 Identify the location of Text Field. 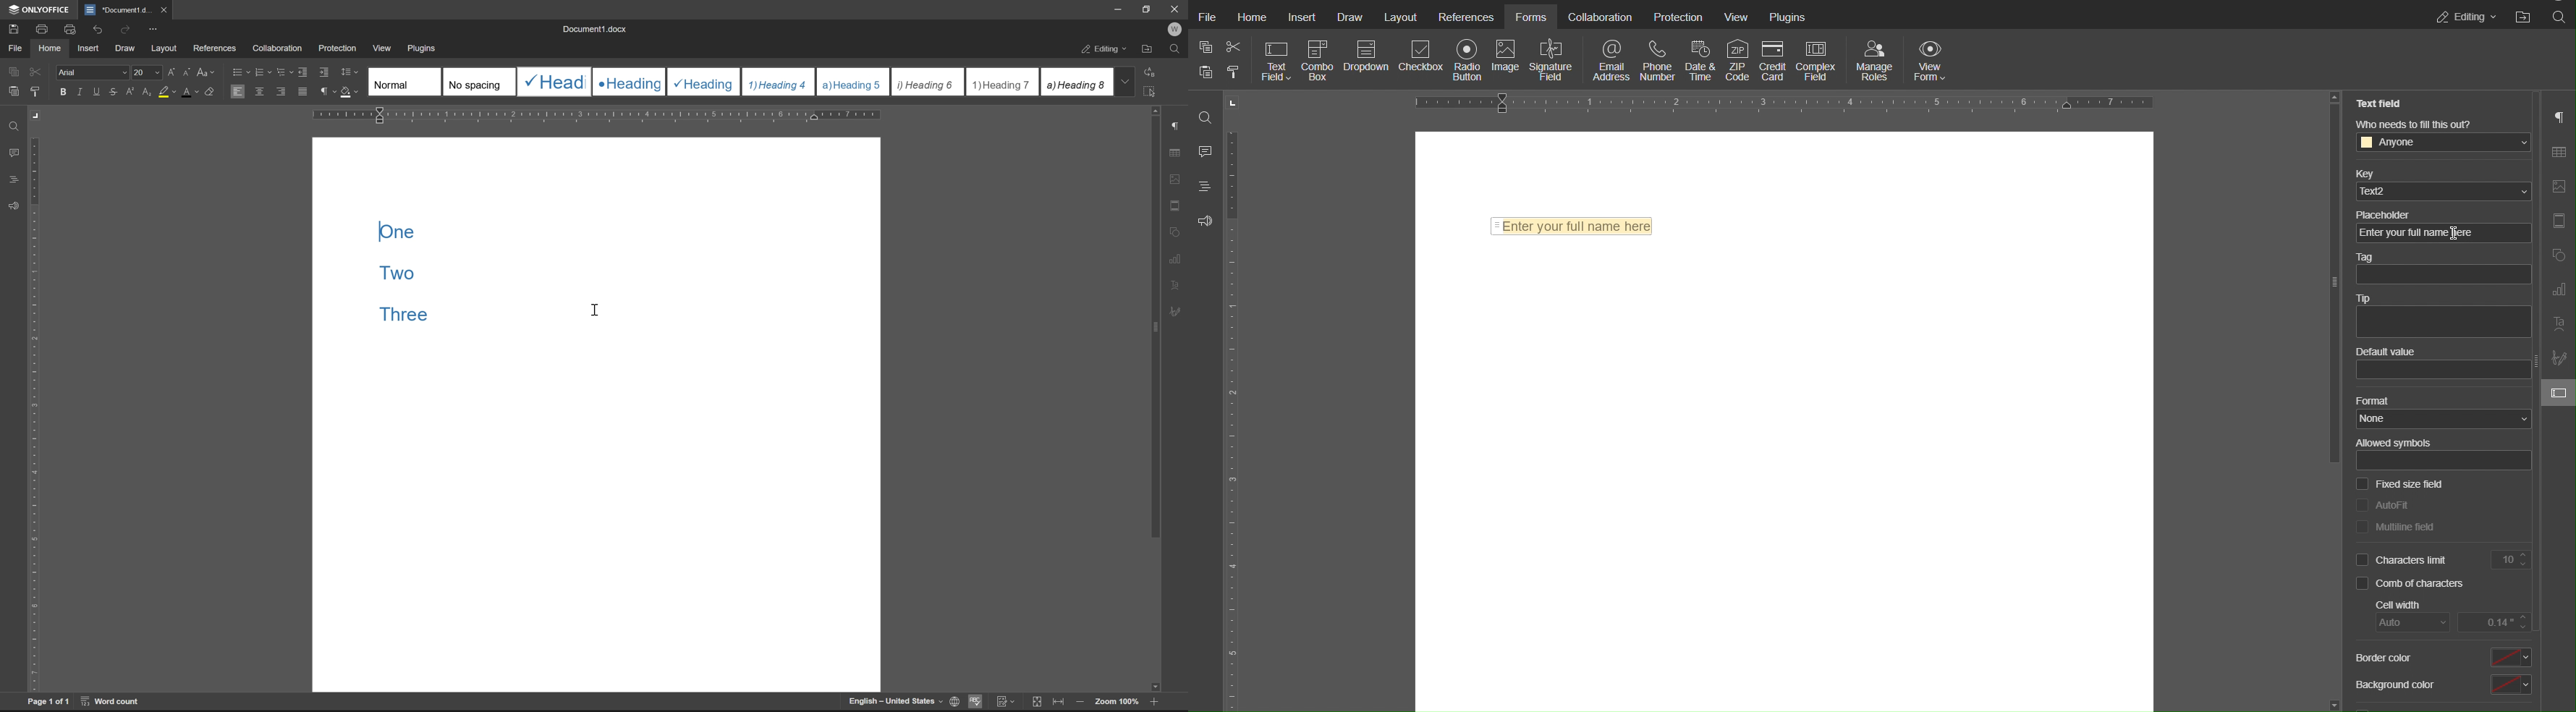
(2381, 103).